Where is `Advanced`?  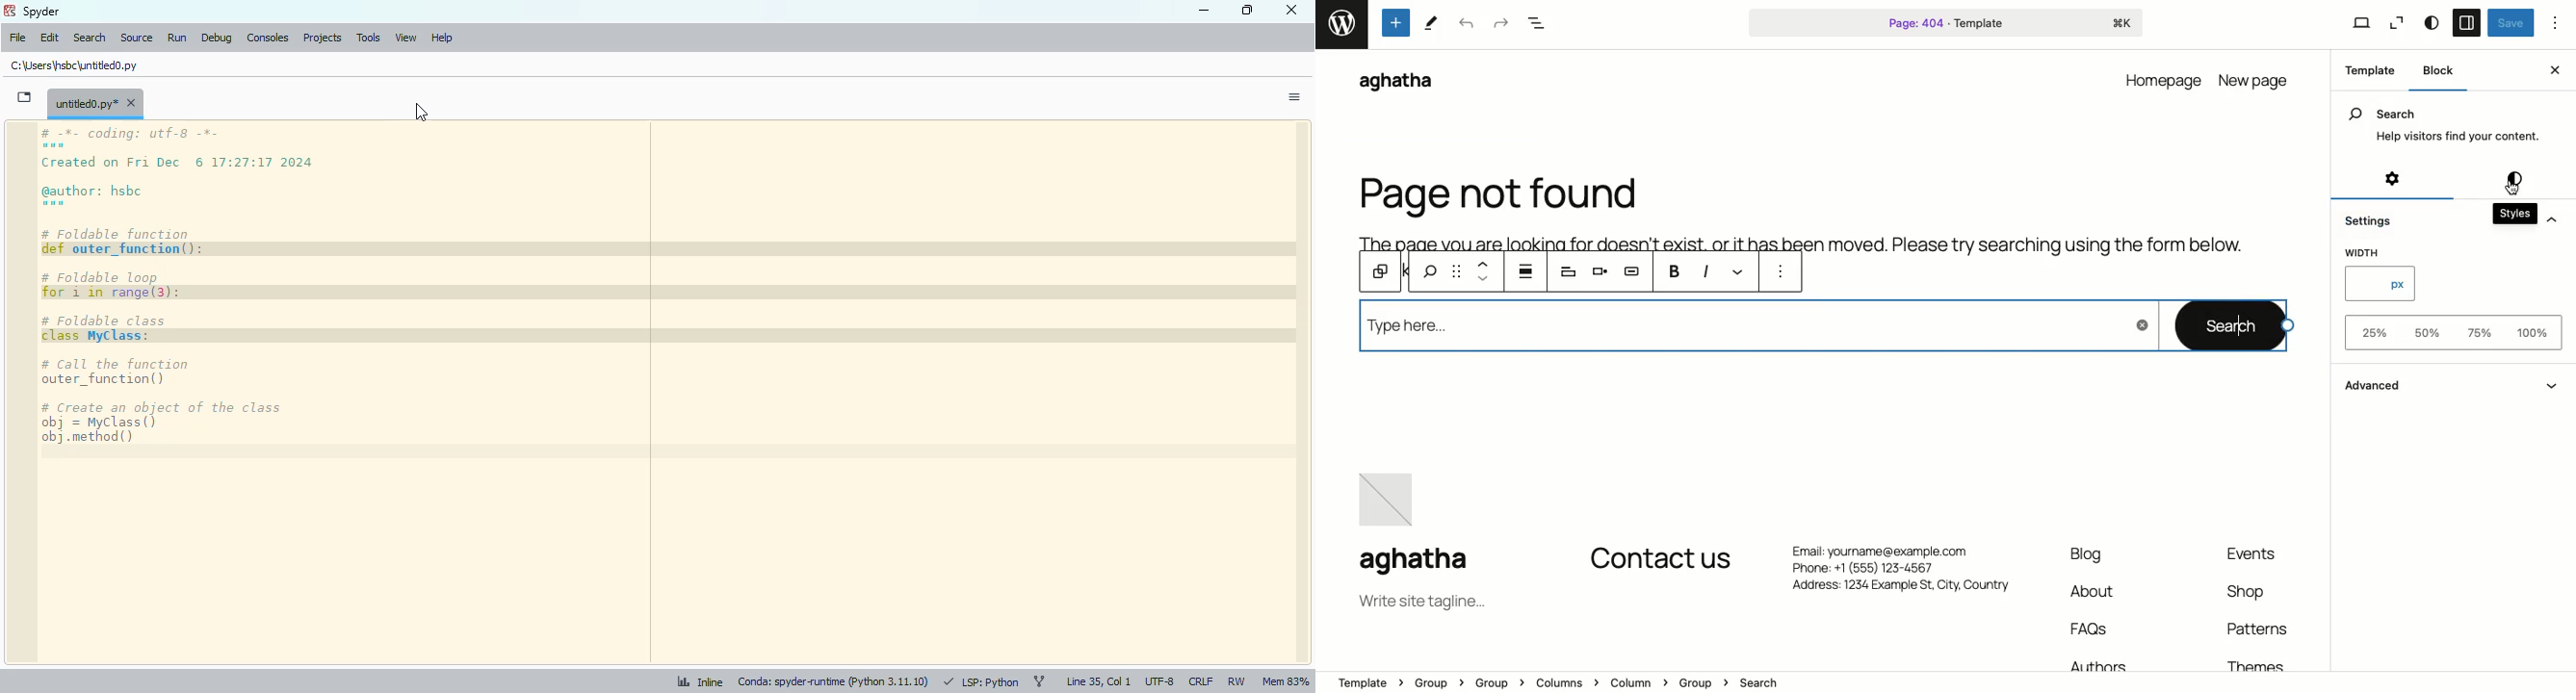 Advanced is located at coordinates (2374, 387).